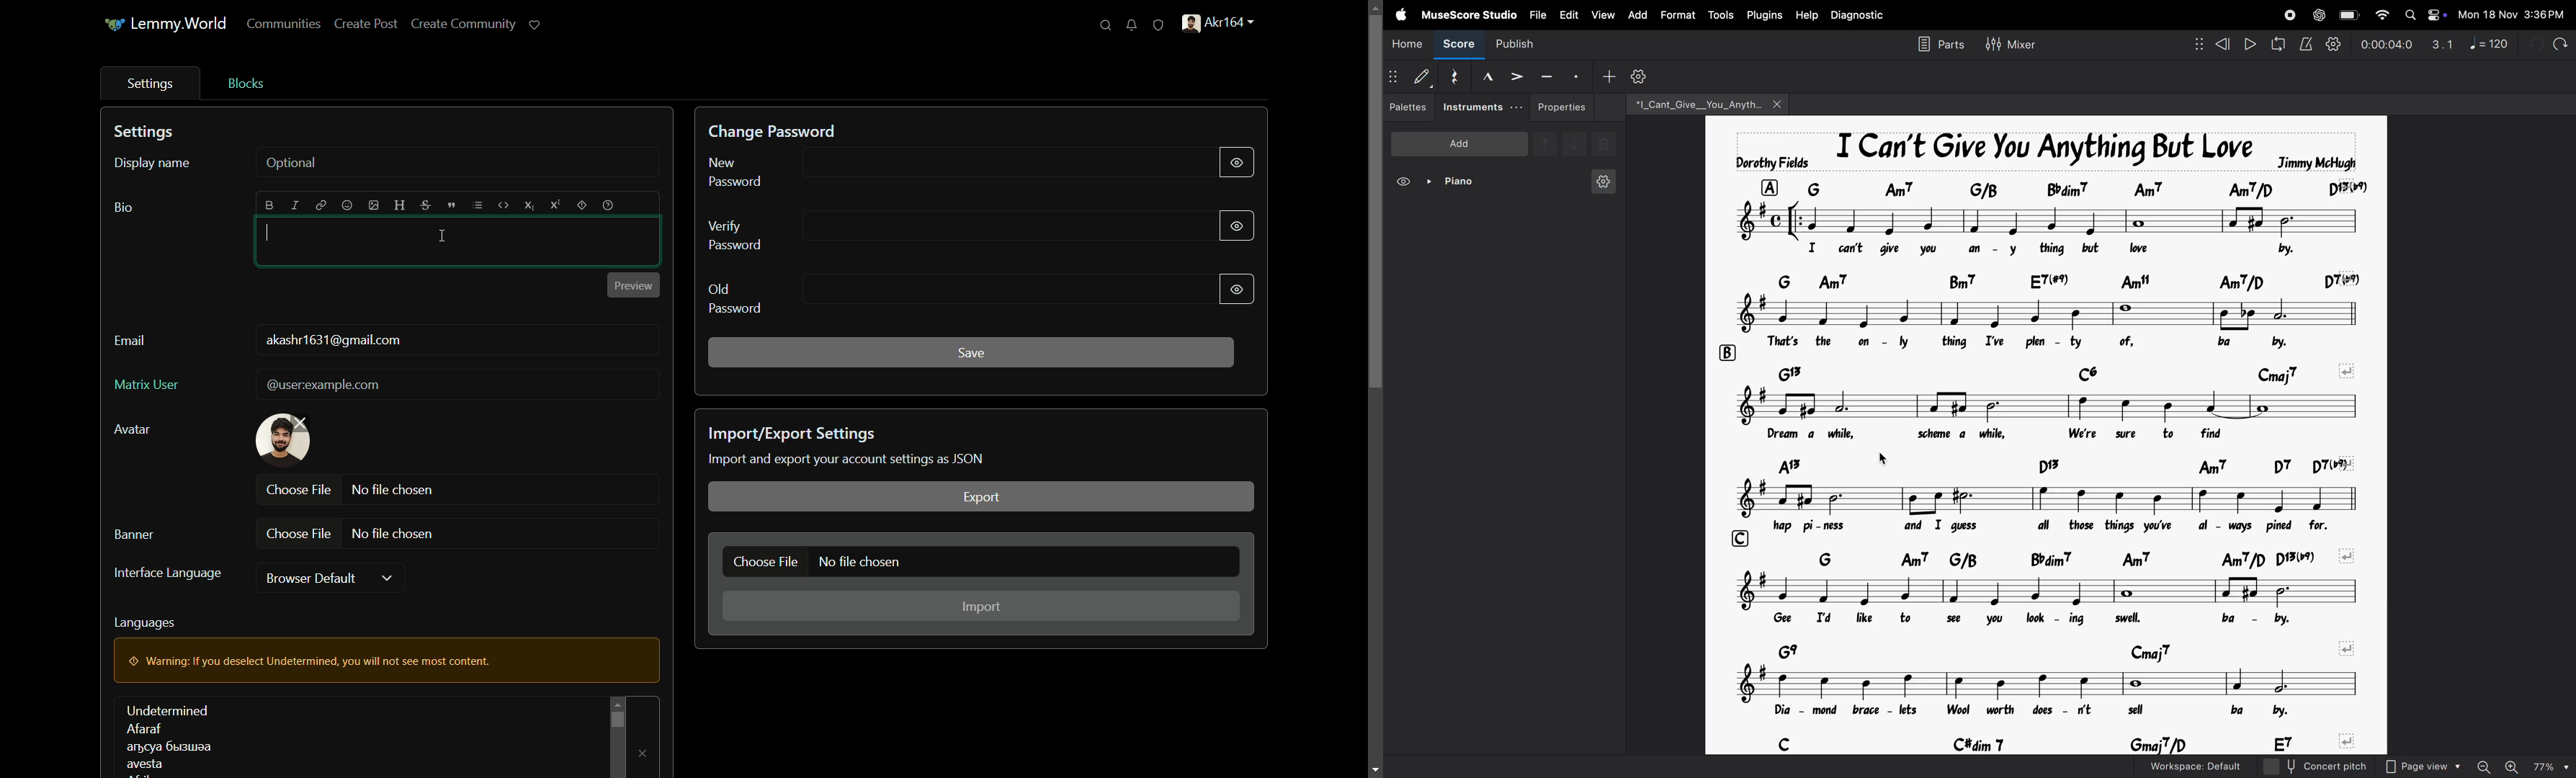  Describe the element at coordinates (1397, 15) in the screenshot. I see `apple menu` at that location.